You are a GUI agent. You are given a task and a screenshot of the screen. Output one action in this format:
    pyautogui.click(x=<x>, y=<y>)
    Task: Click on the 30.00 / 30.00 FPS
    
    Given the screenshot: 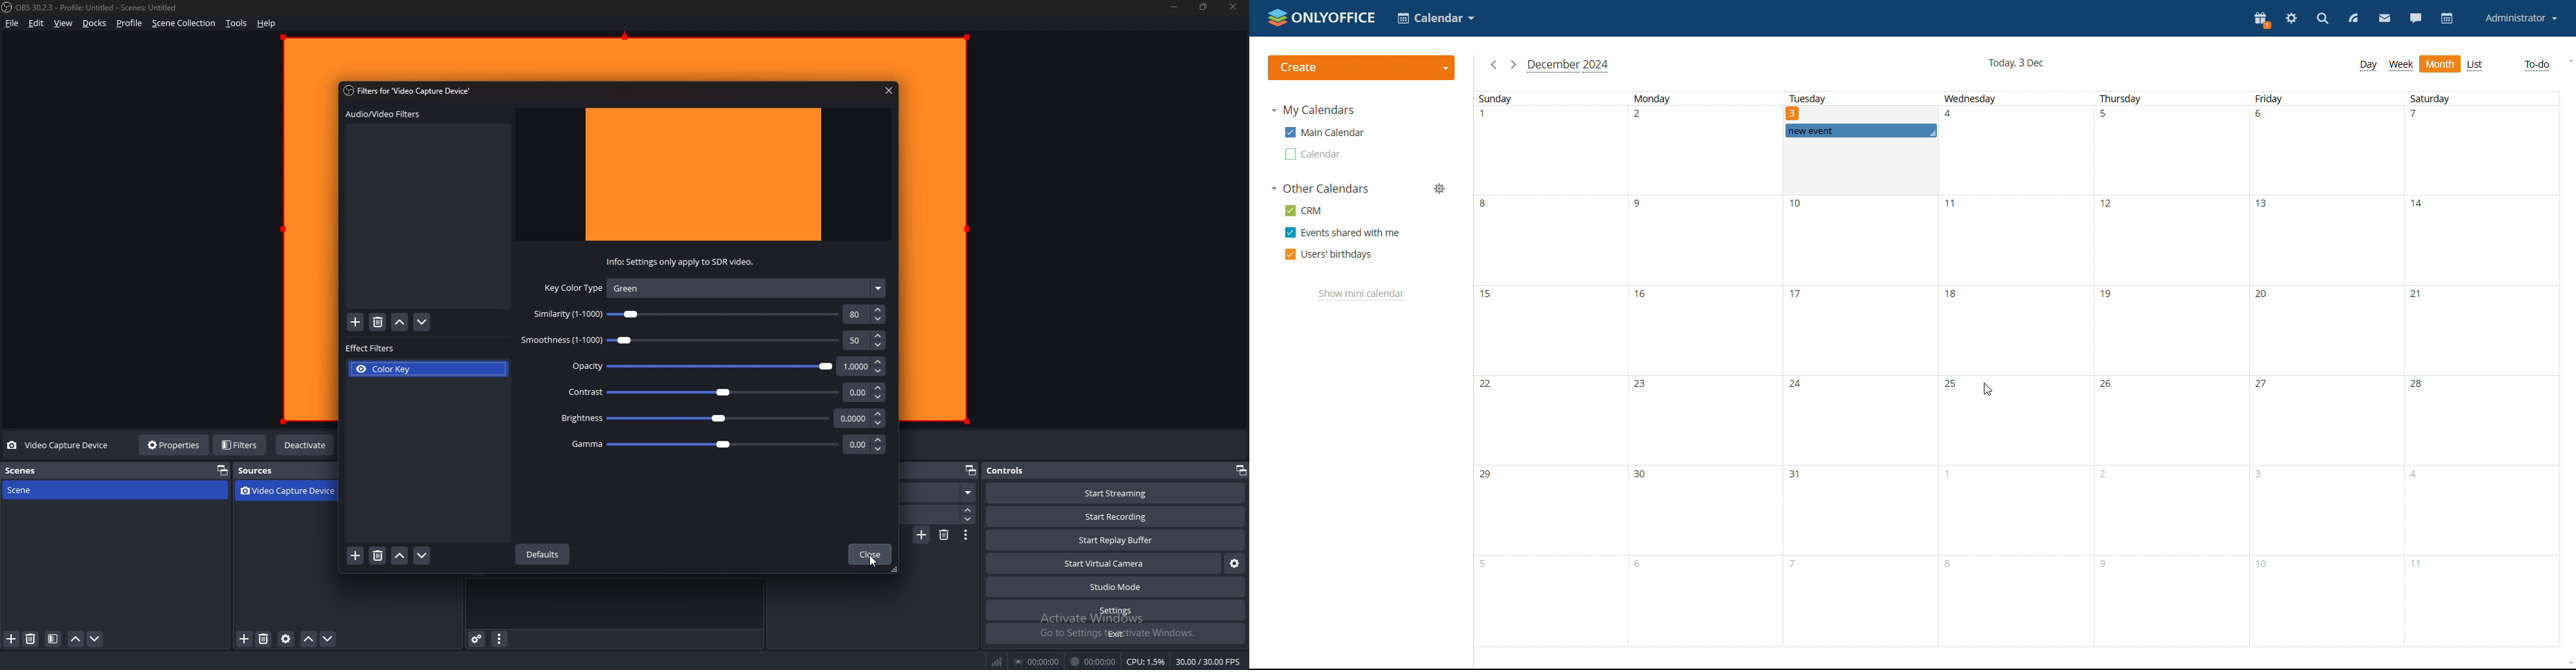 What is the action you would take?
    pyautogui.click(x=1209, y=661)
    